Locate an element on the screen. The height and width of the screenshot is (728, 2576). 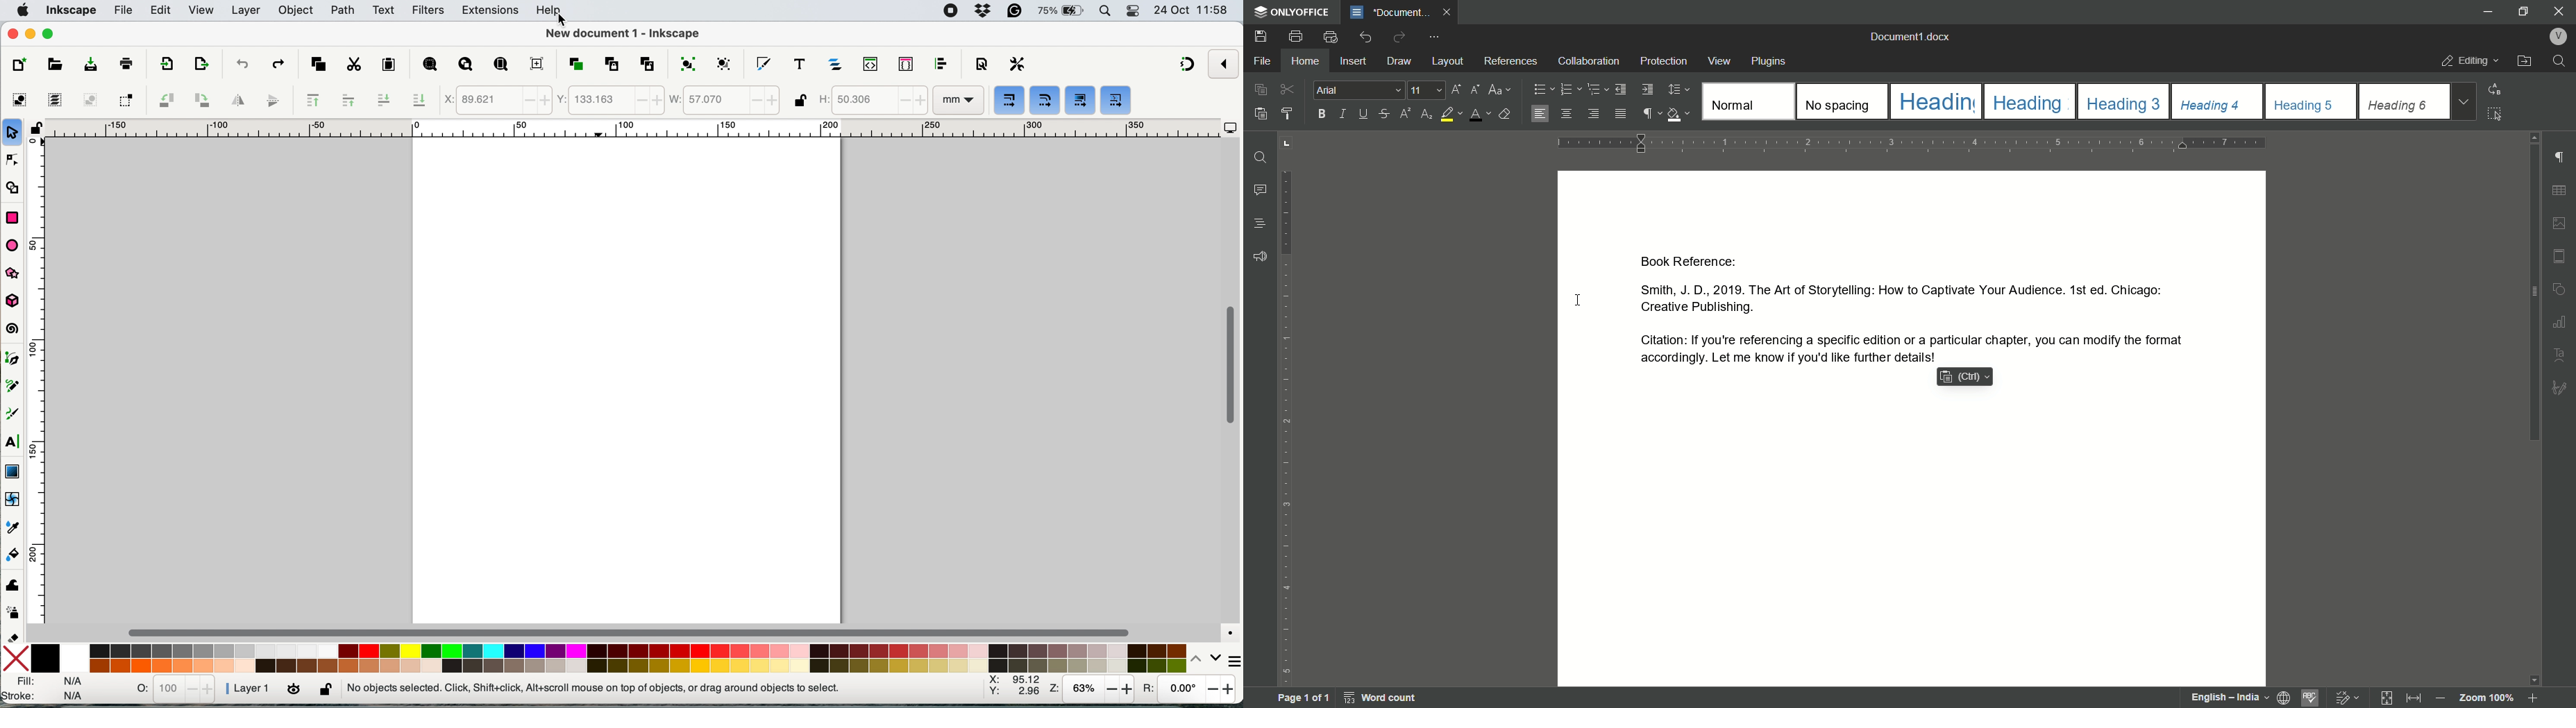
group is located at coordinates (686, 66).